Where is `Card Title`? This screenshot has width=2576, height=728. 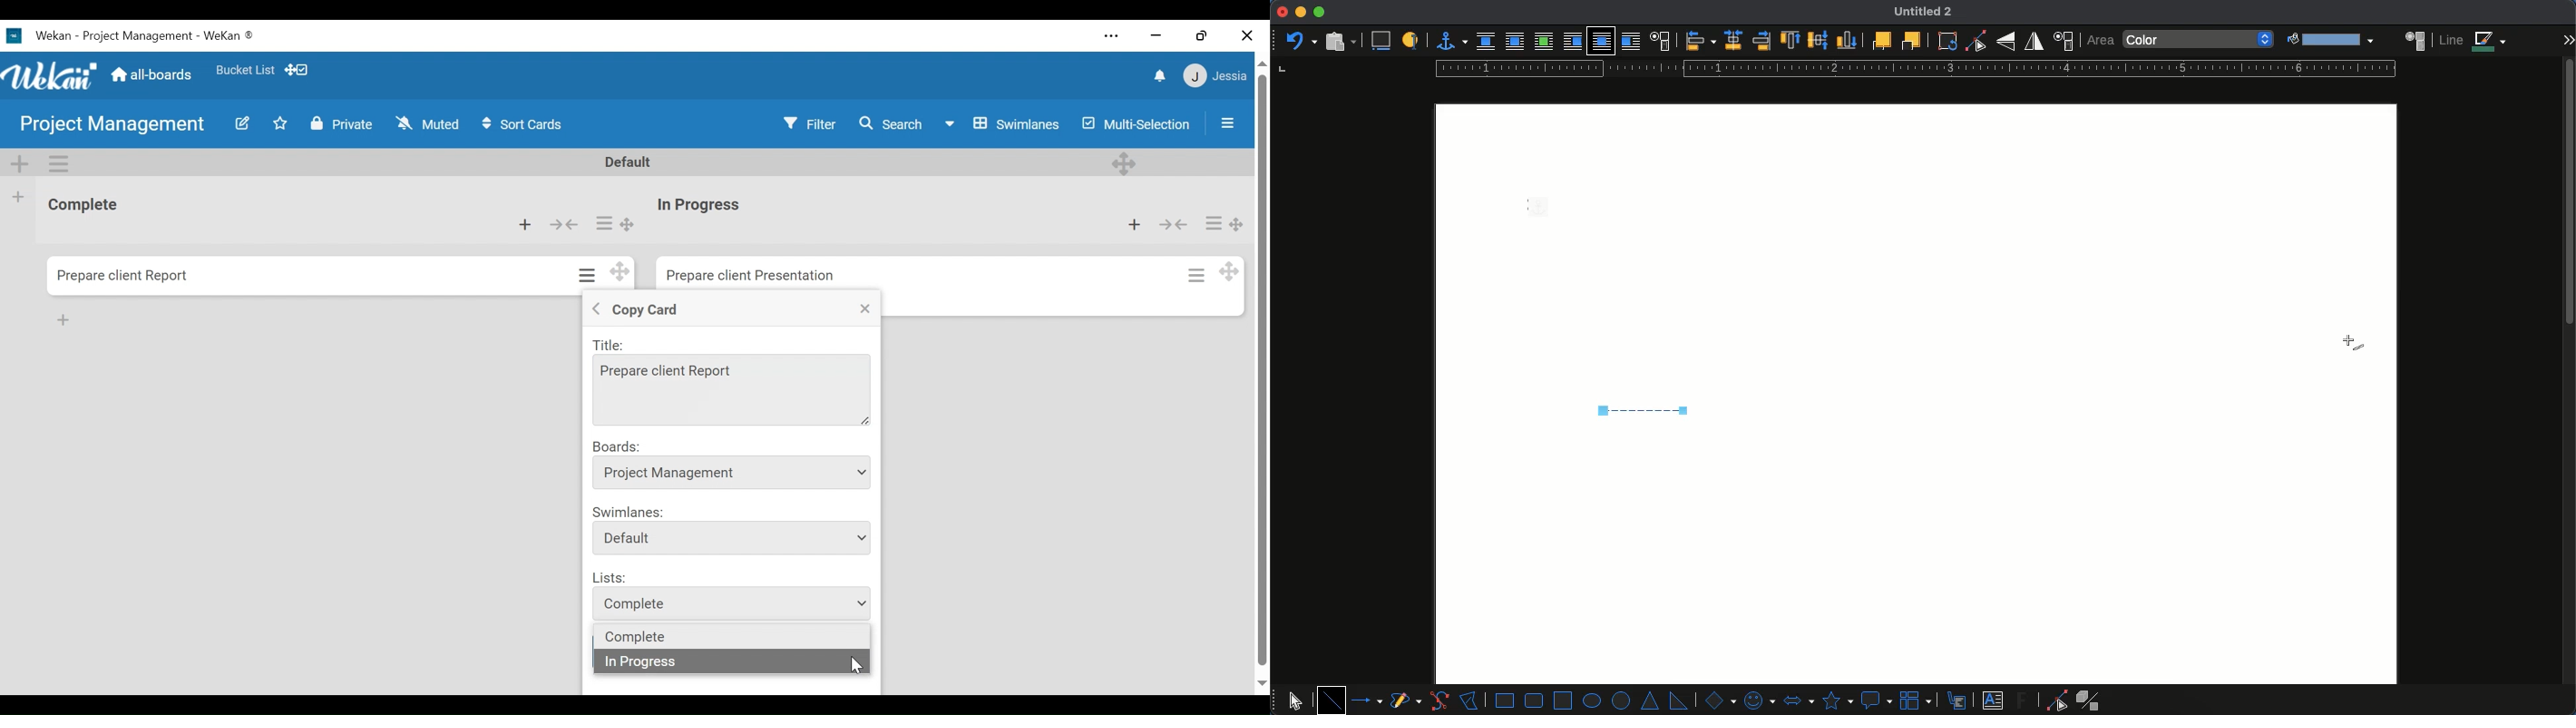
Card Title is located at coordinates (705, 205).